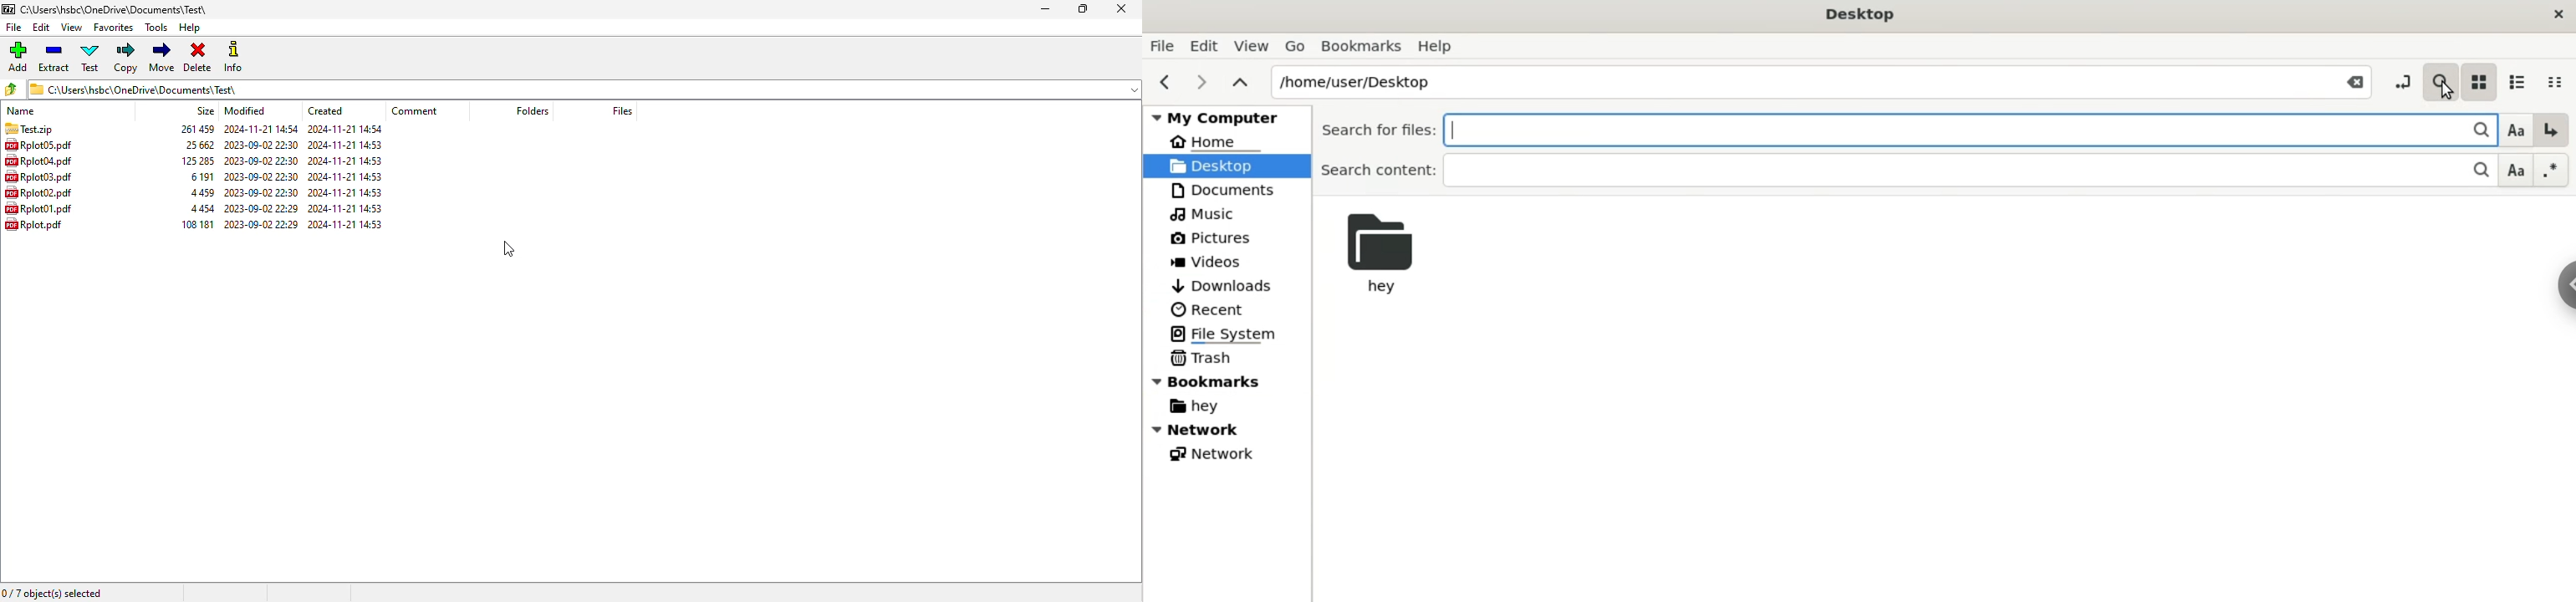 This screenshot has width=2576, height=616. What do you see at coordinates (163, 57) in the screenshot?
I see `move` at bounding box center [163, 57].